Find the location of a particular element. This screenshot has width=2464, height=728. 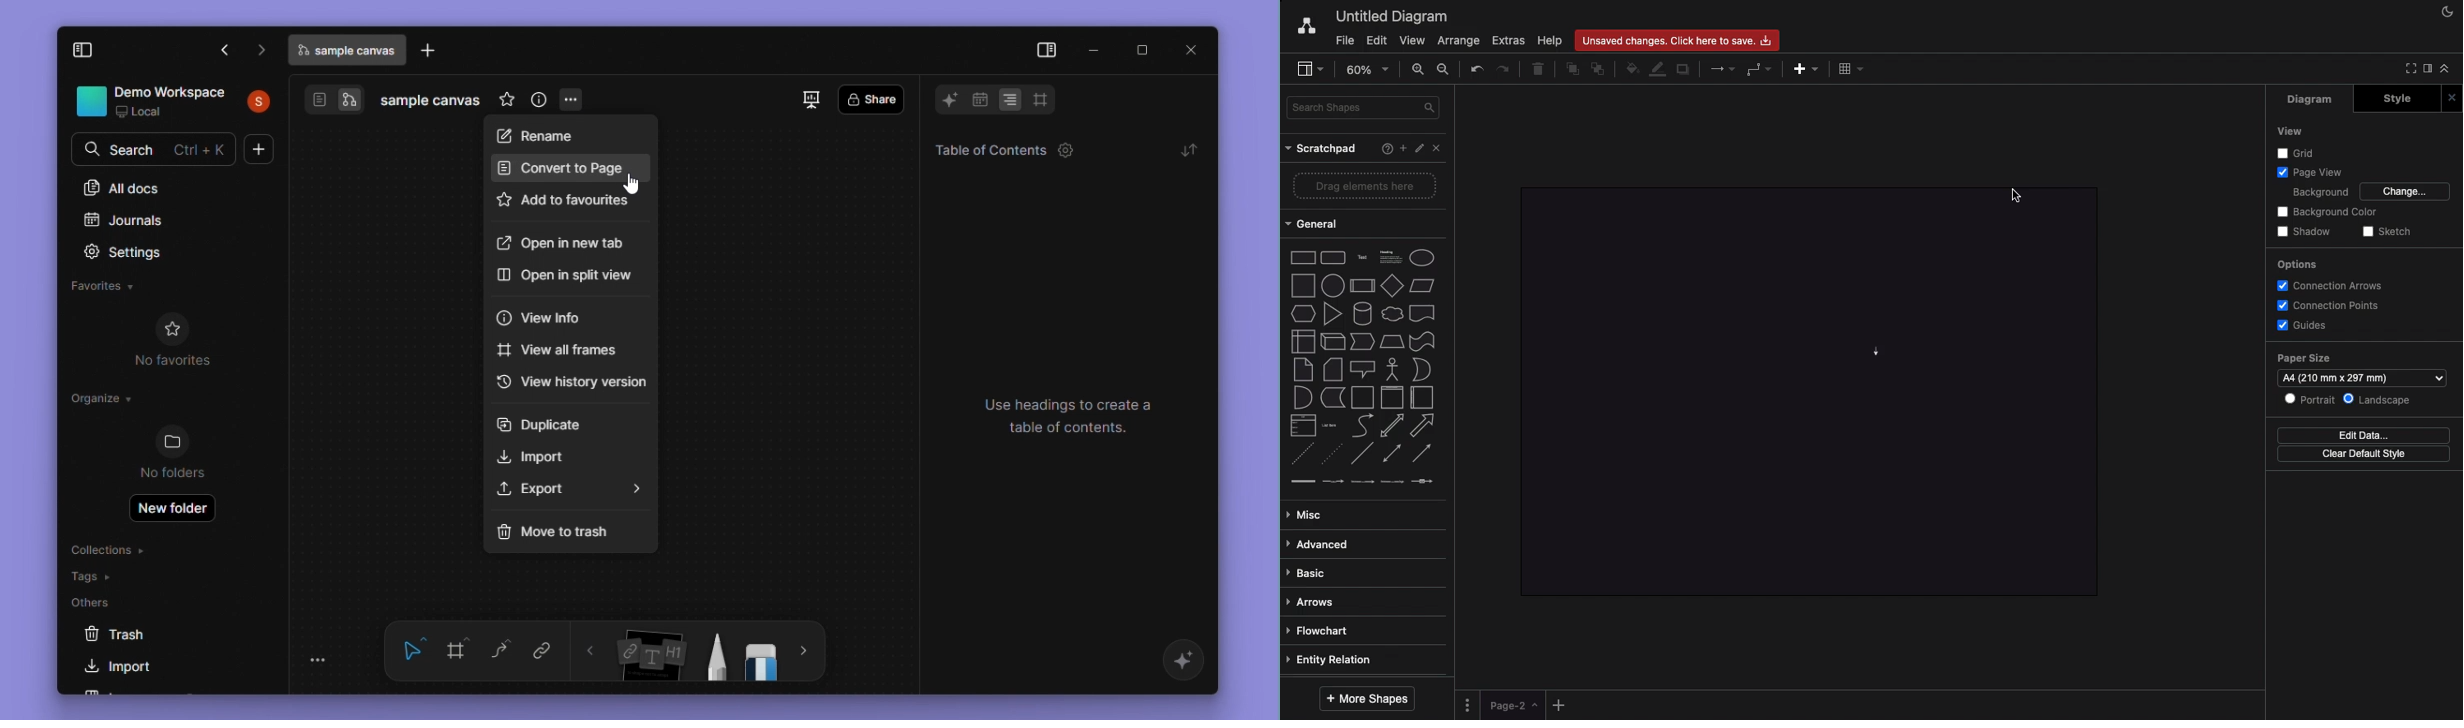

Arrange is located at coordinates (1455, 41).